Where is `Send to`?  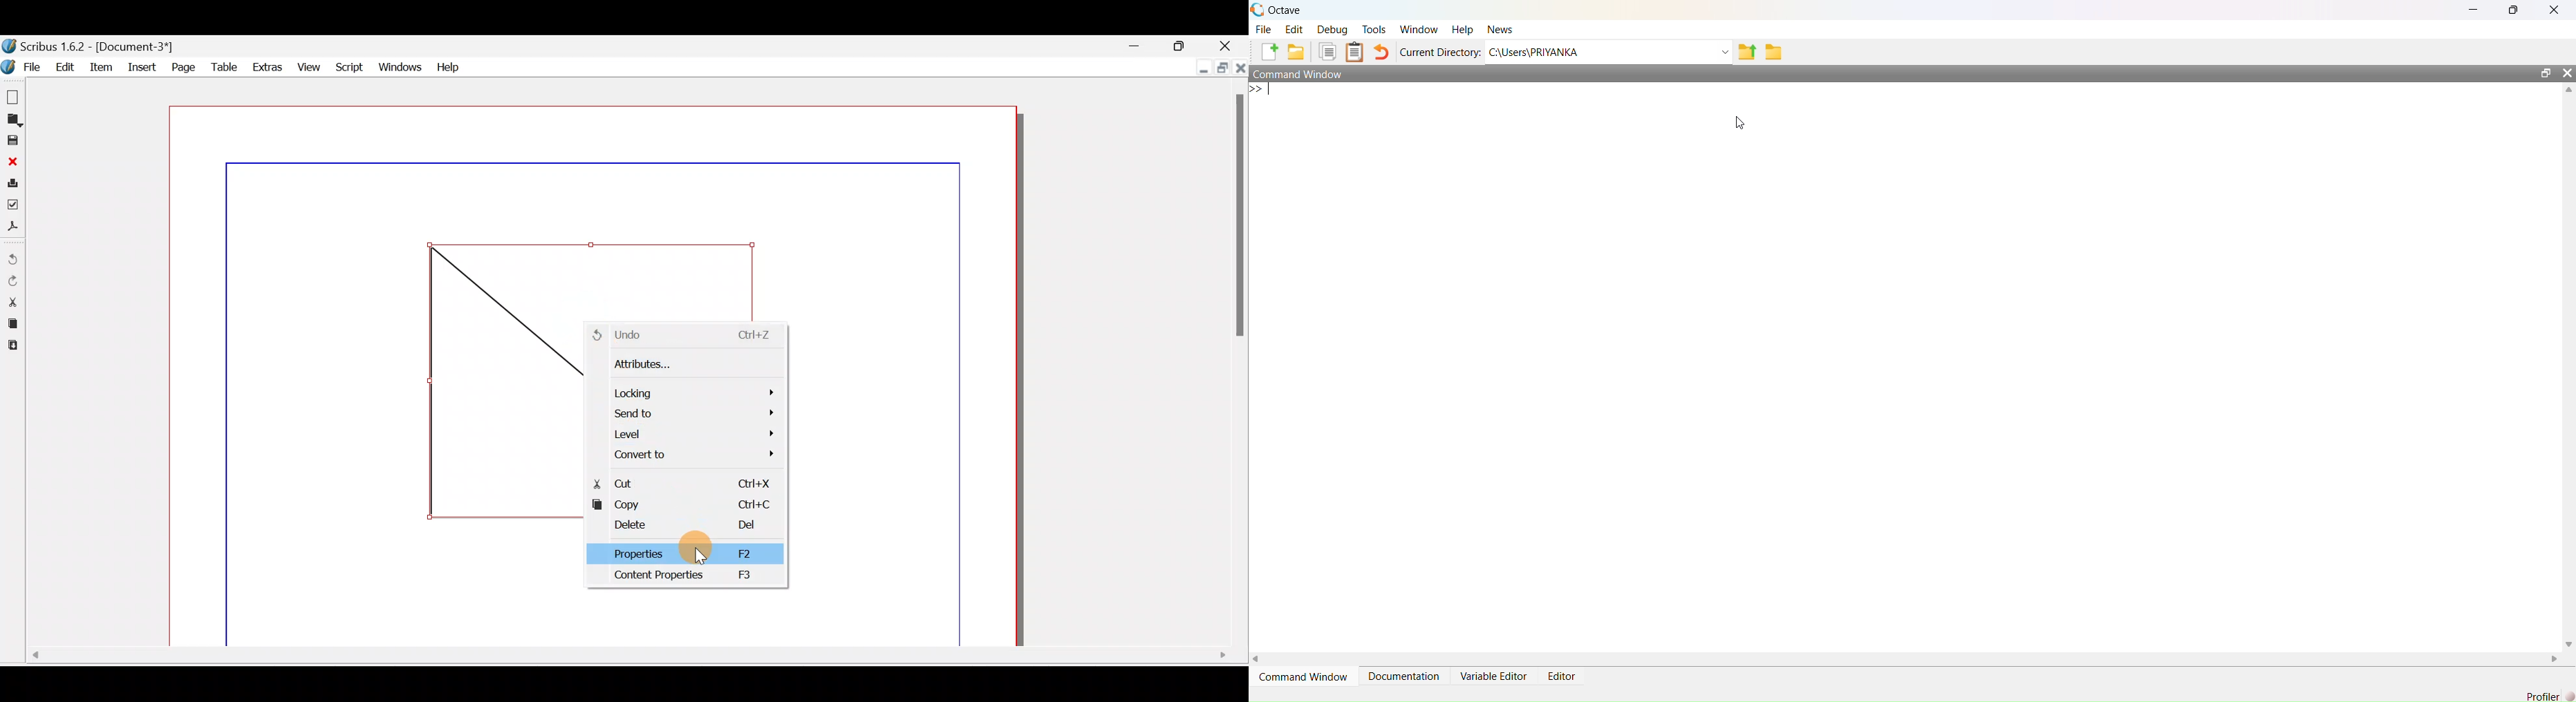 Send to is located at coordinates (693, 412).